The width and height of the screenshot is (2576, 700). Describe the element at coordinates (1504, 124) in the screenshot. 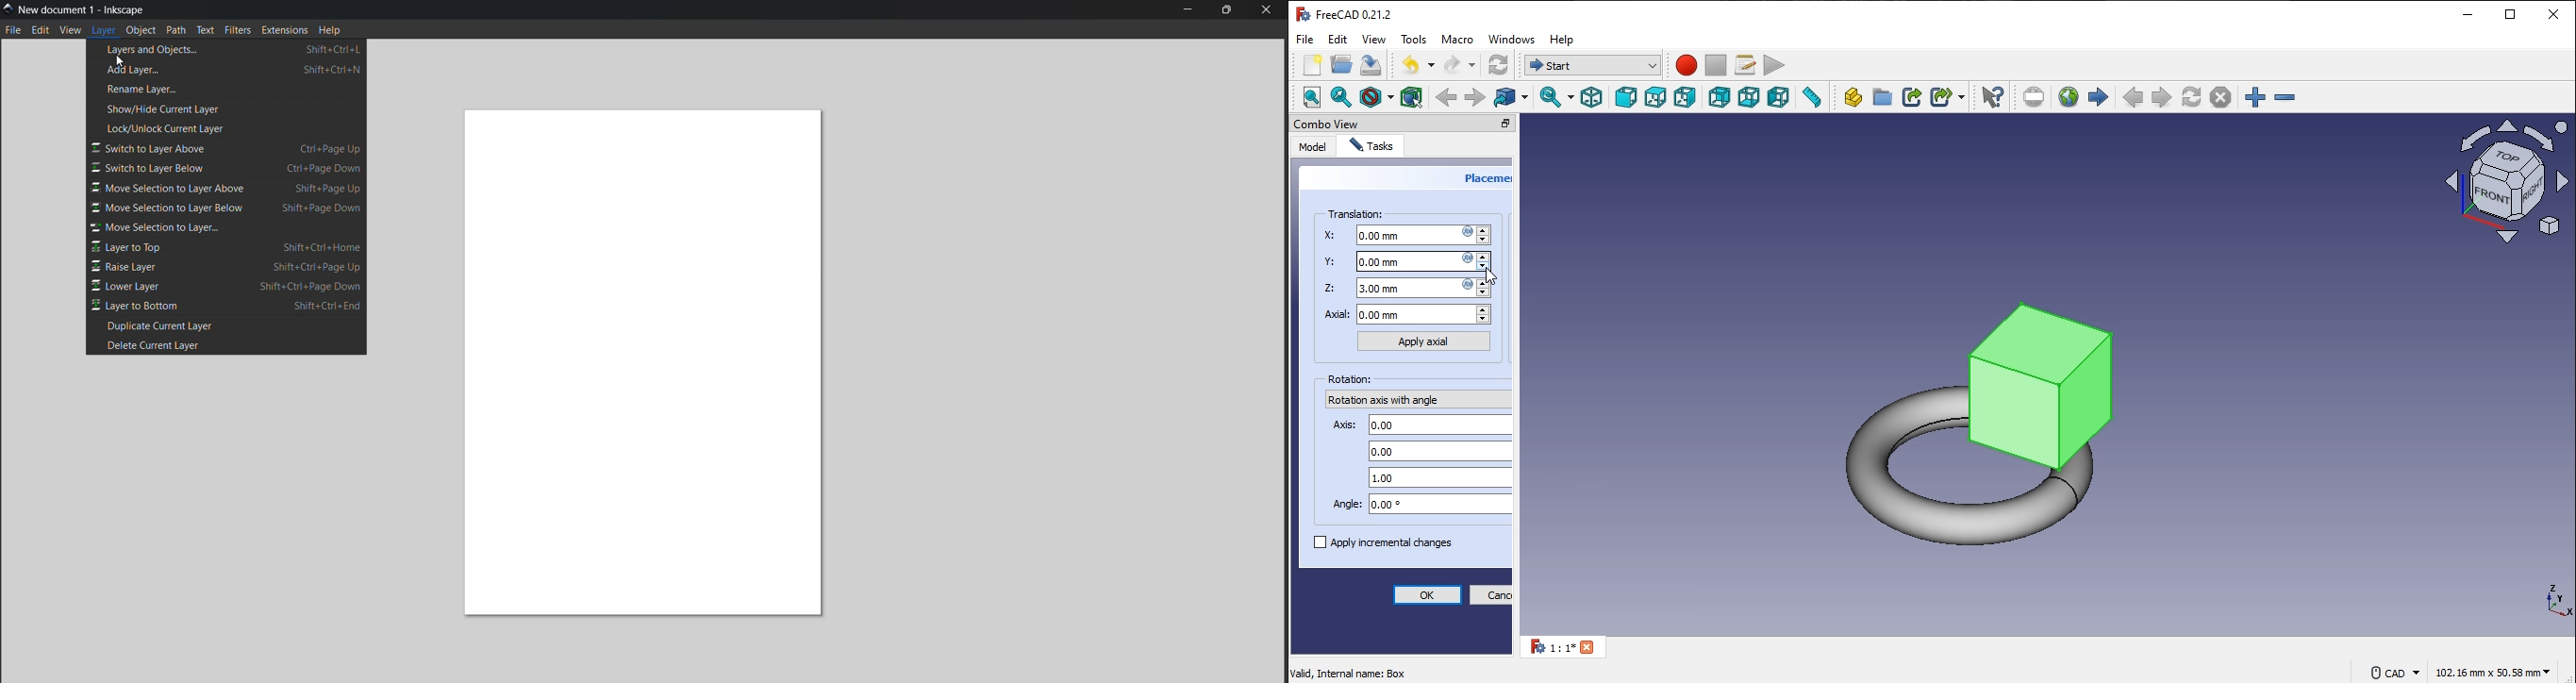

I see `close` at that location.